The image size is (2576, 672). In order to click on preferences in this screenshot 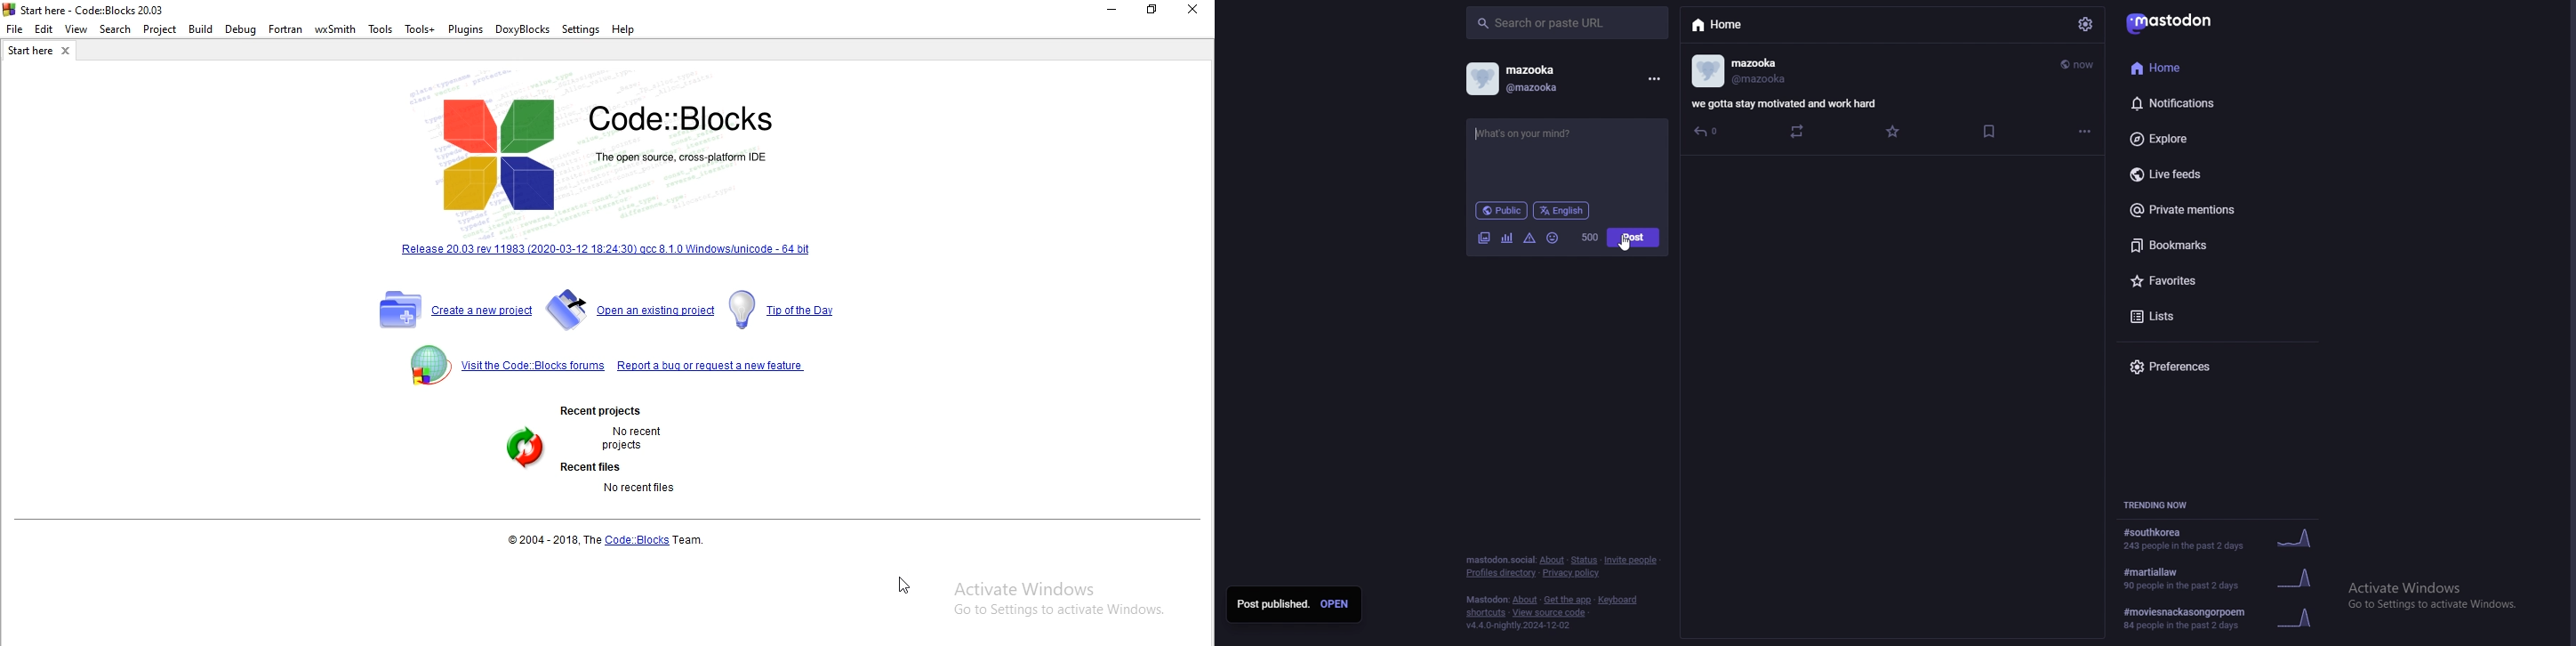, I will do `click(2206, 367)`.